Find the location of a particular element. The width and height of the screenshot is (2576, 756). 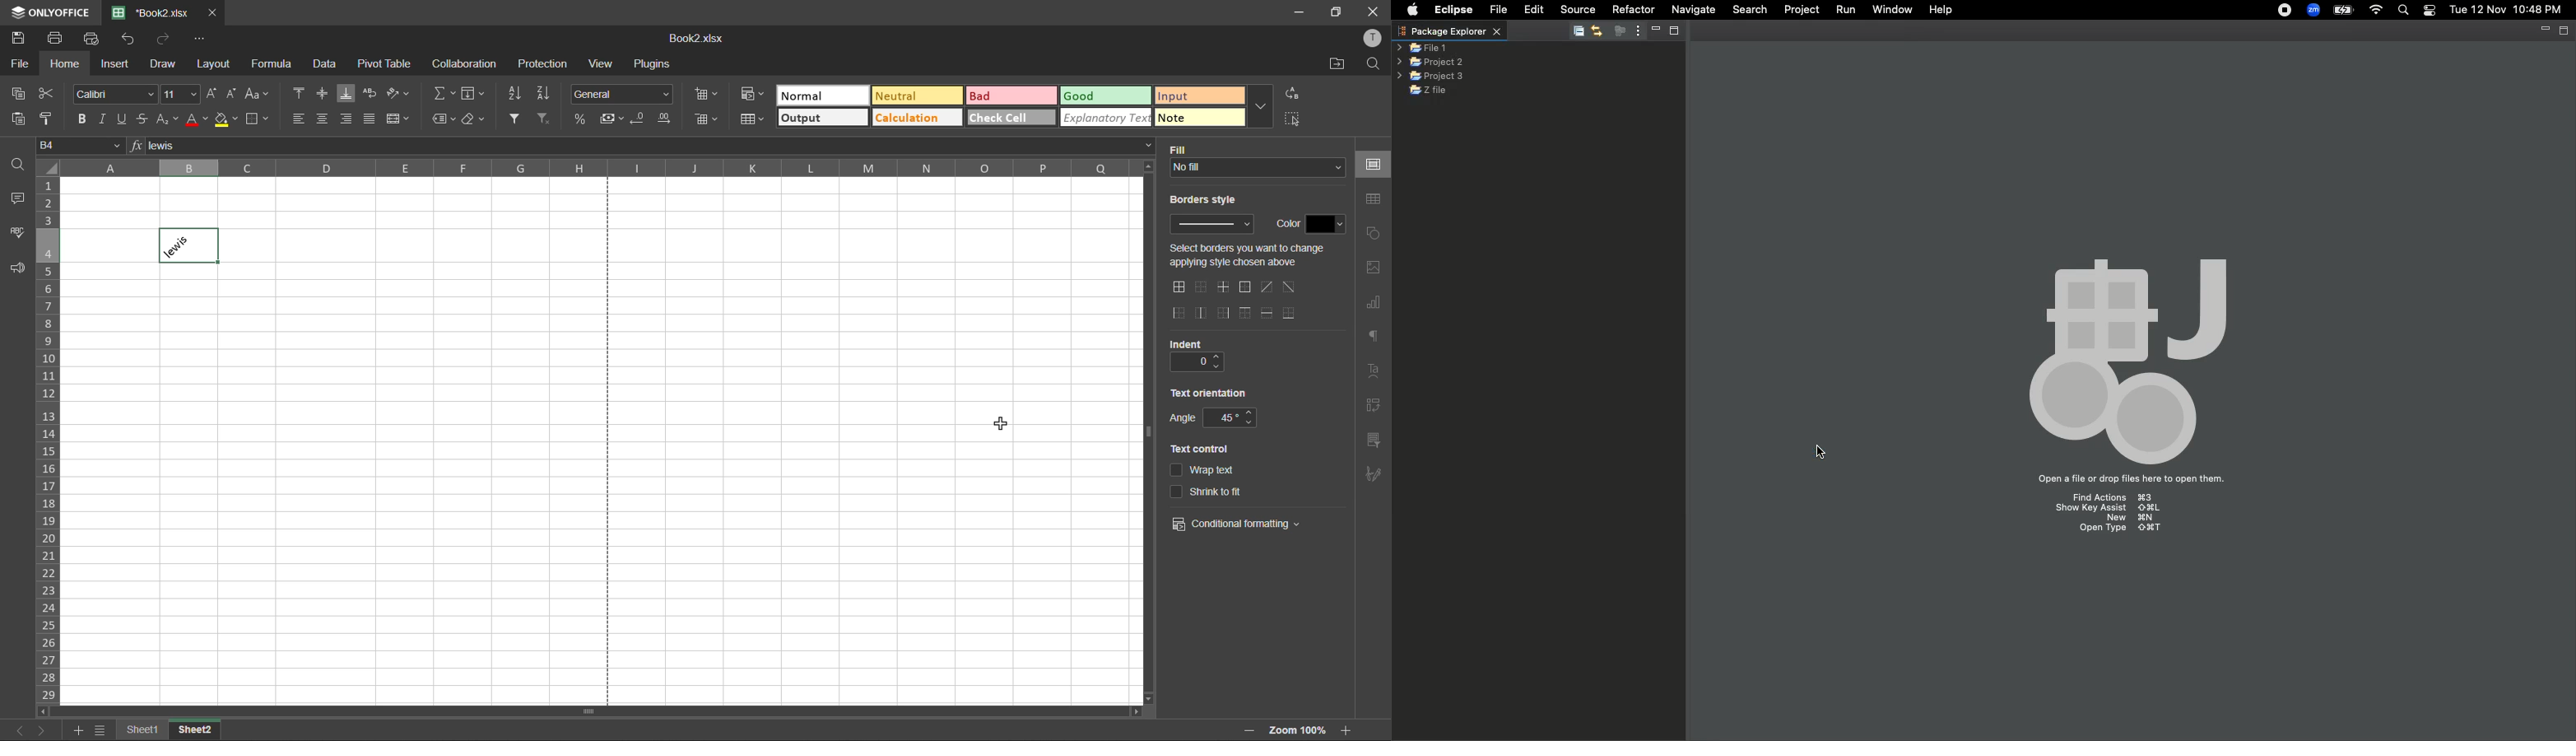

underline is located at coordinates (122, 120).